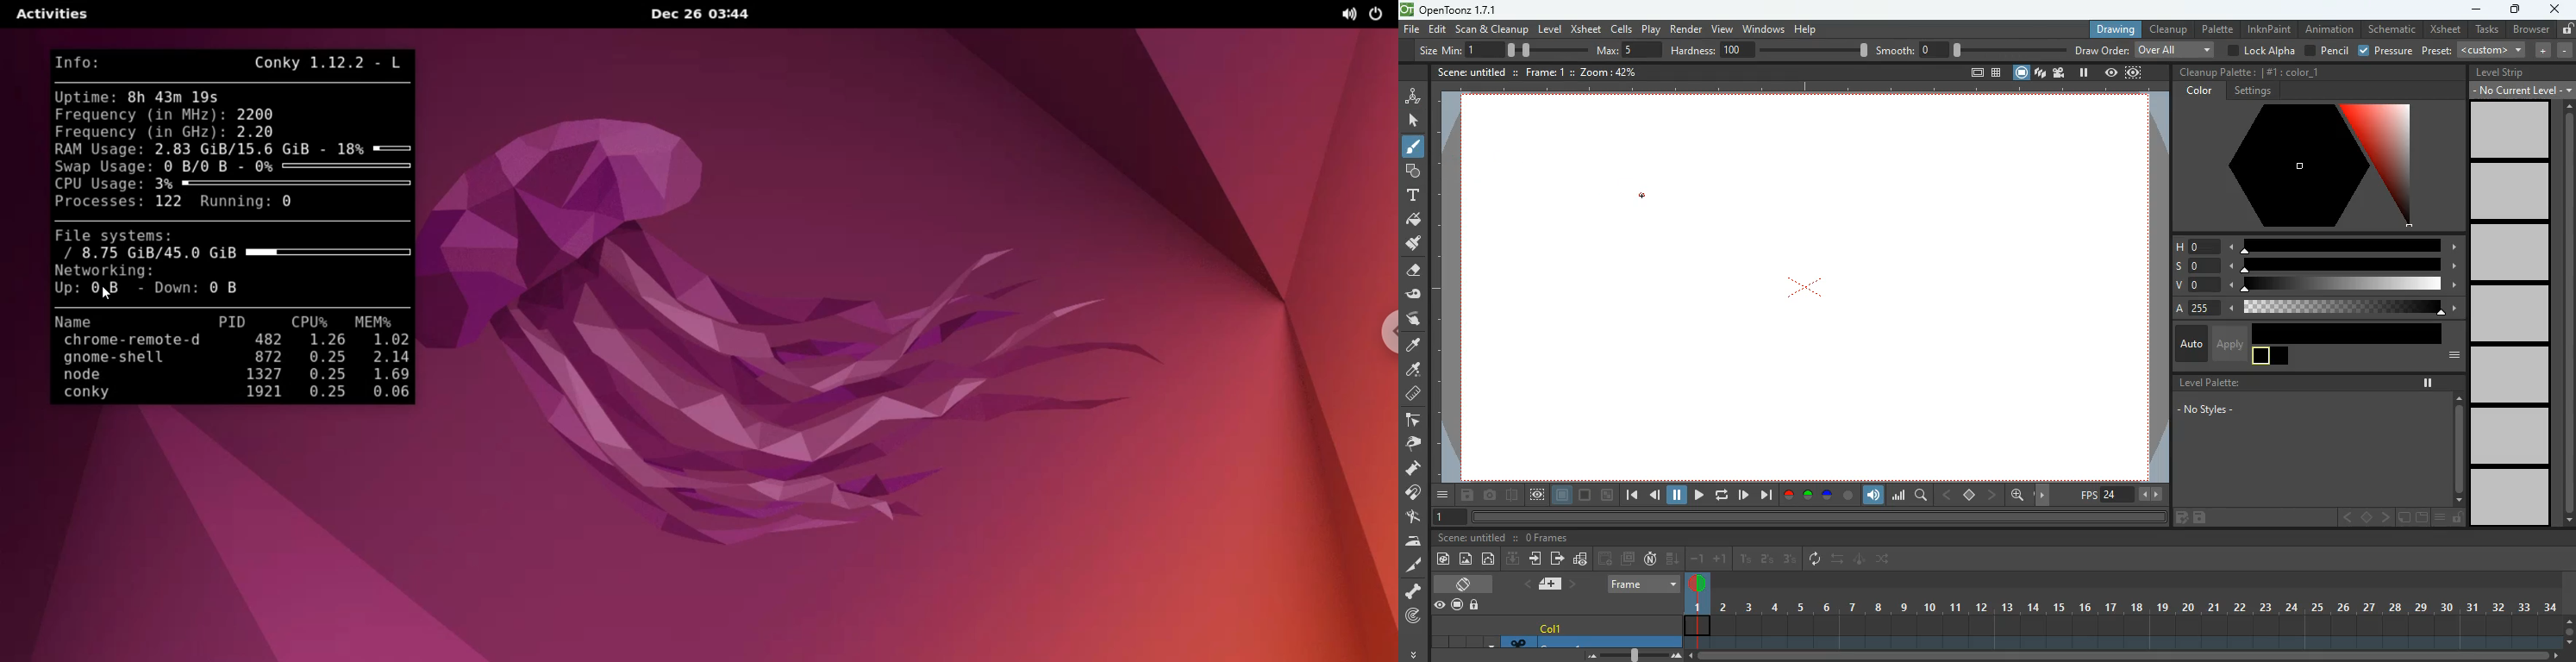  What do you see at coordinates (1606, 559) in the screenshot?
I see `back` at bounding box center [1606, 559].